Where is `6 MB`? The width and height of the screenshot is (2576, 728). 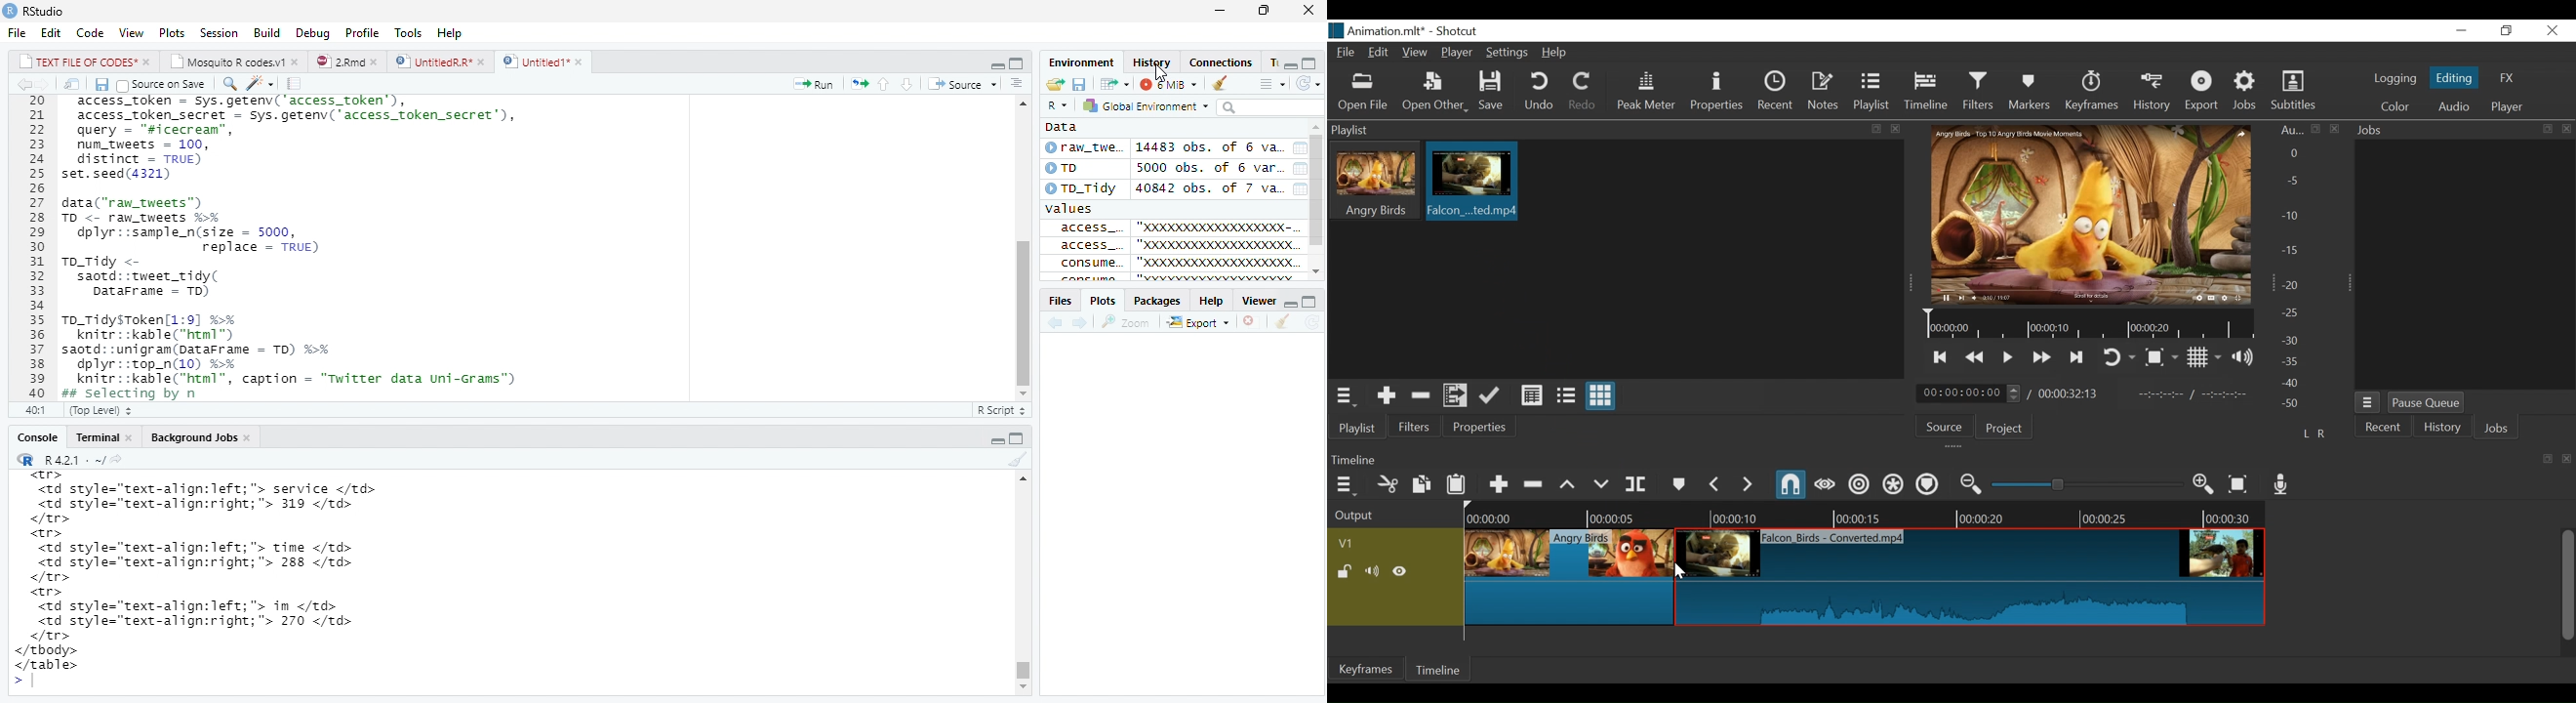 6 MB is located at coordinates (1167, 83).